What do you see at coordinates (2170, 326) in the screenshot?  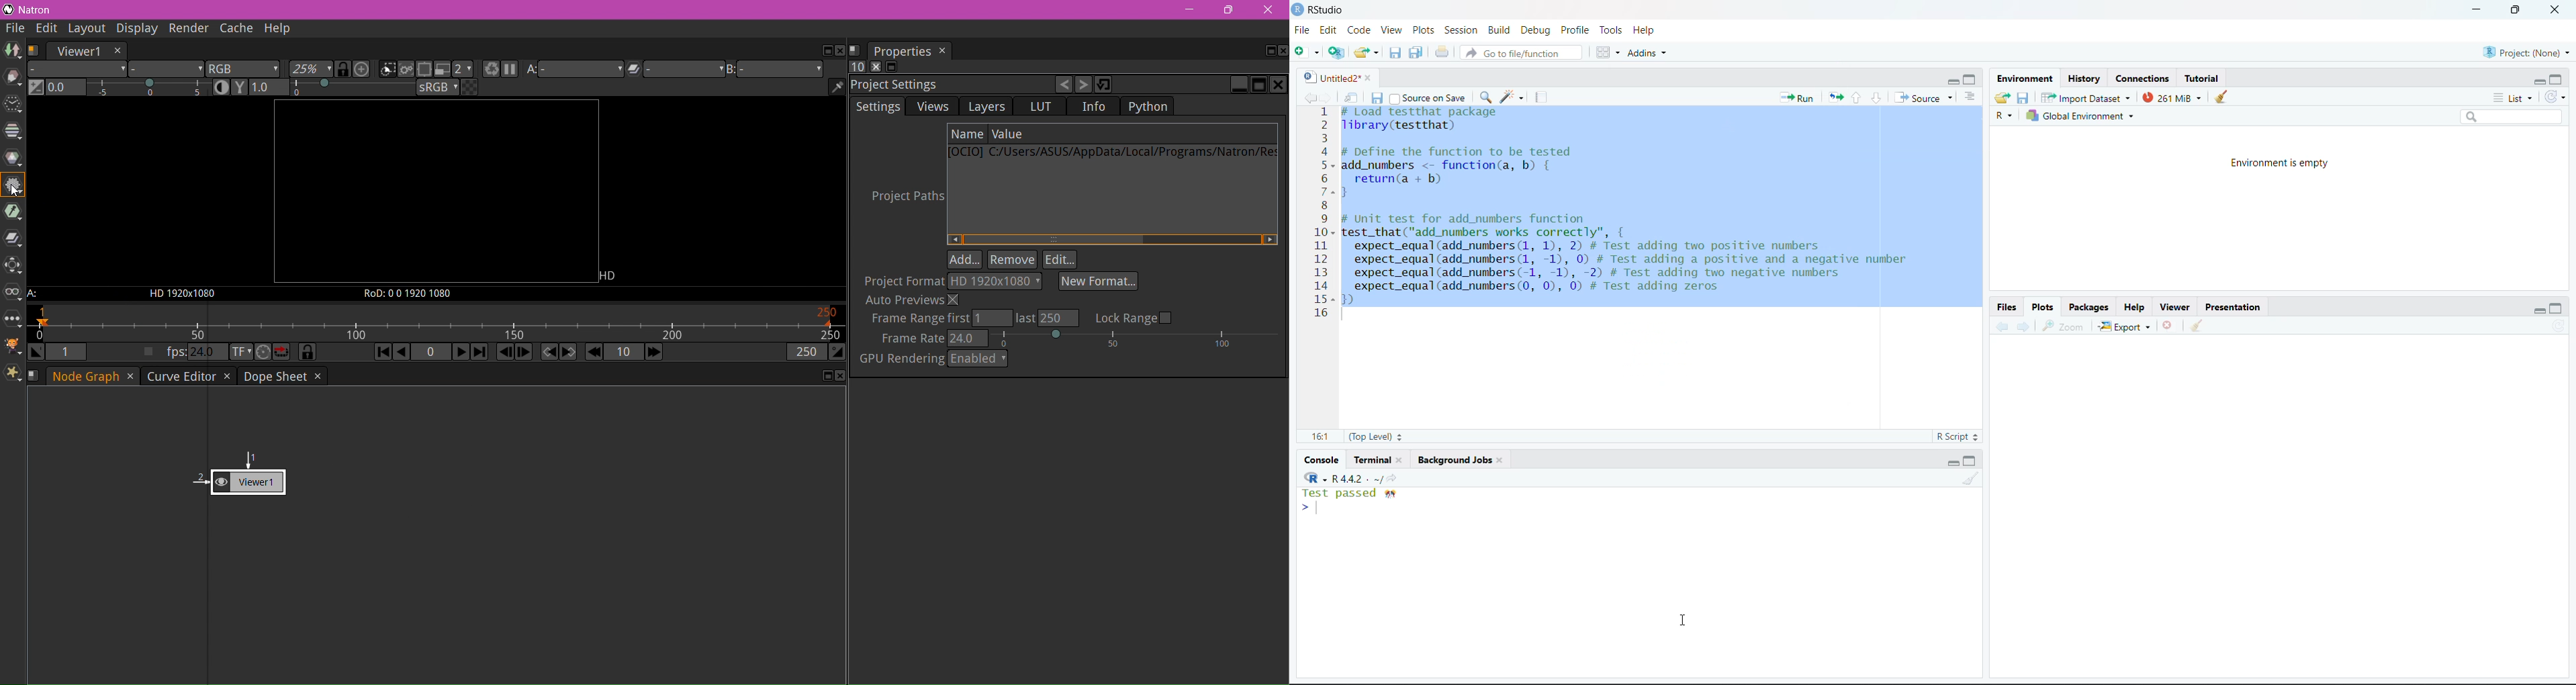 I see `Delete file` at bounding box center [2170, 326].